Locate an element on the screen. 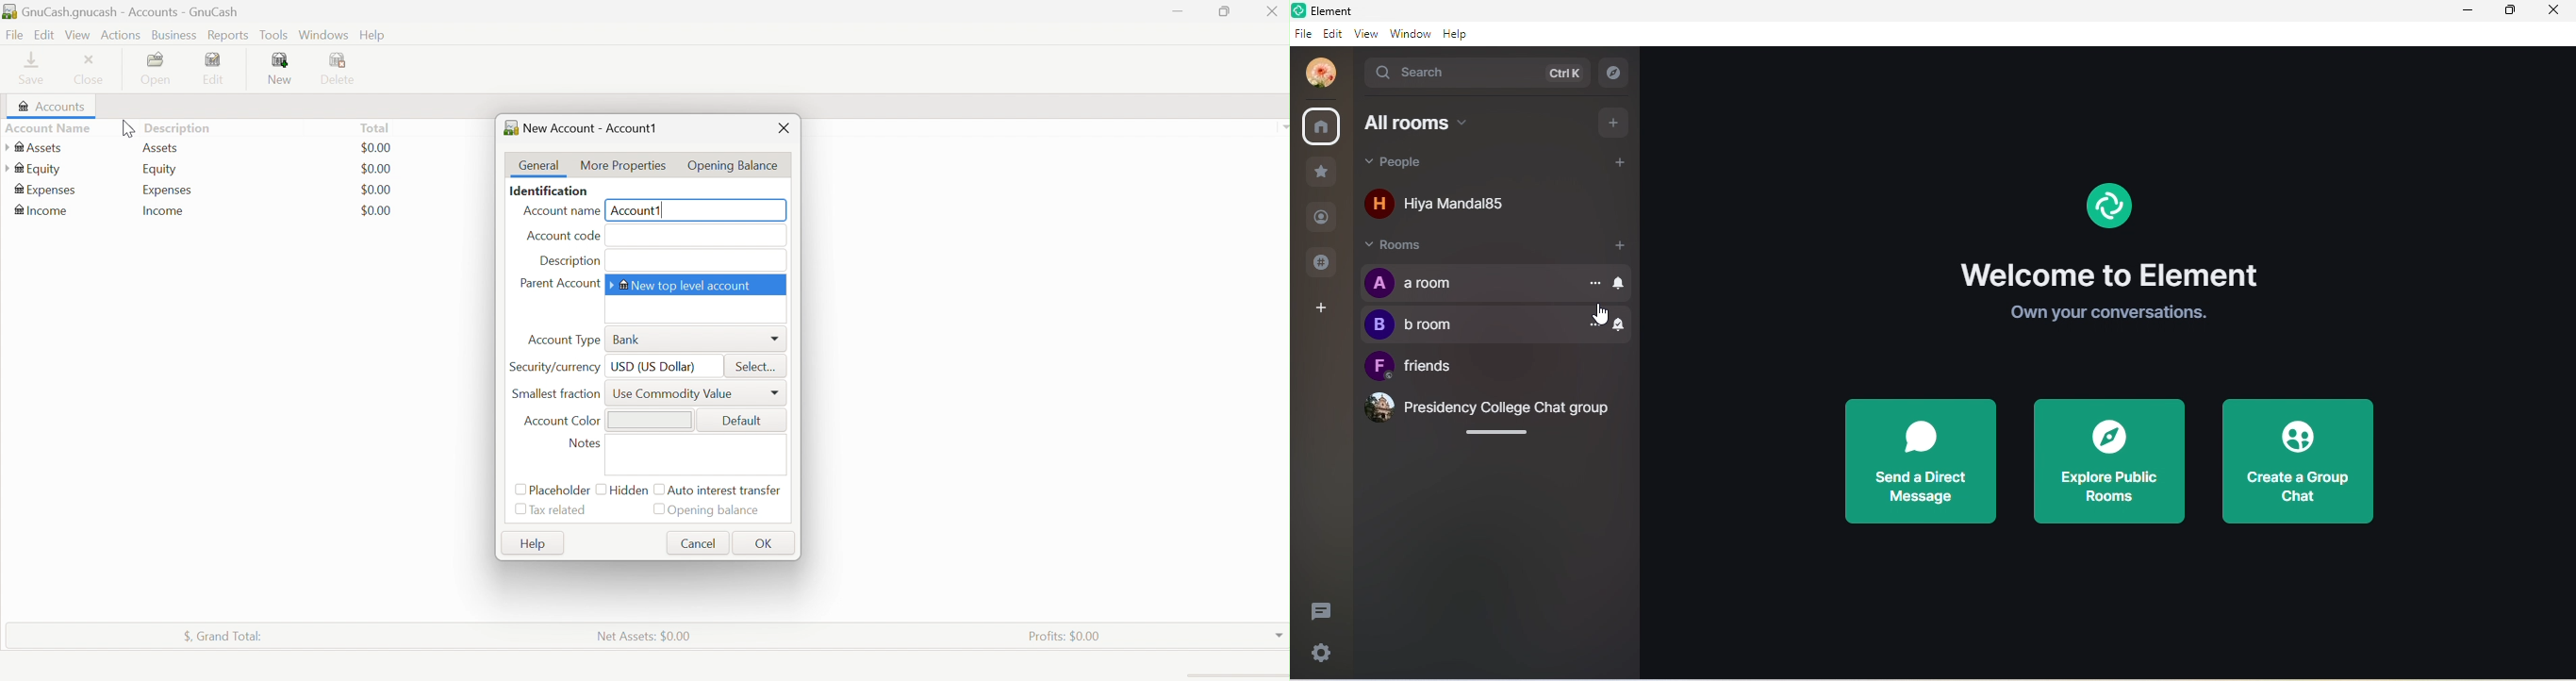  Tax related is located at coordinates (562, 510).